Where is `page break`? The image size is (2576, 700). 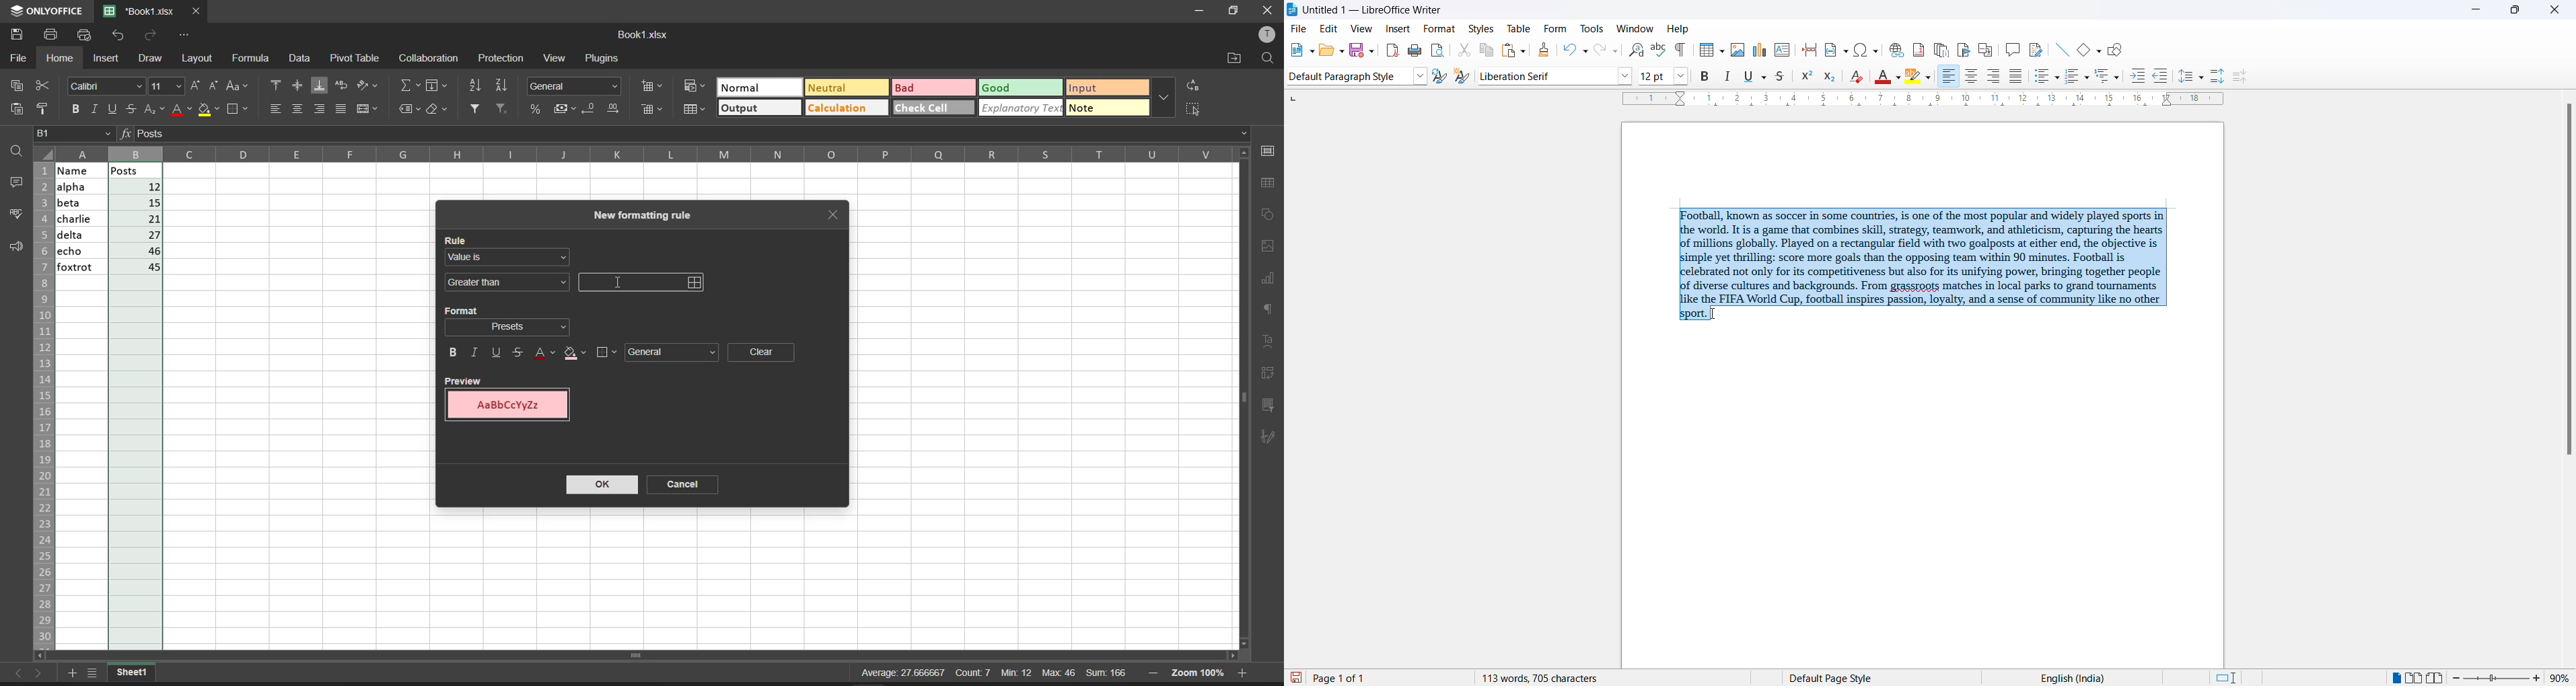 page break is located at coordinates (1810, 50).